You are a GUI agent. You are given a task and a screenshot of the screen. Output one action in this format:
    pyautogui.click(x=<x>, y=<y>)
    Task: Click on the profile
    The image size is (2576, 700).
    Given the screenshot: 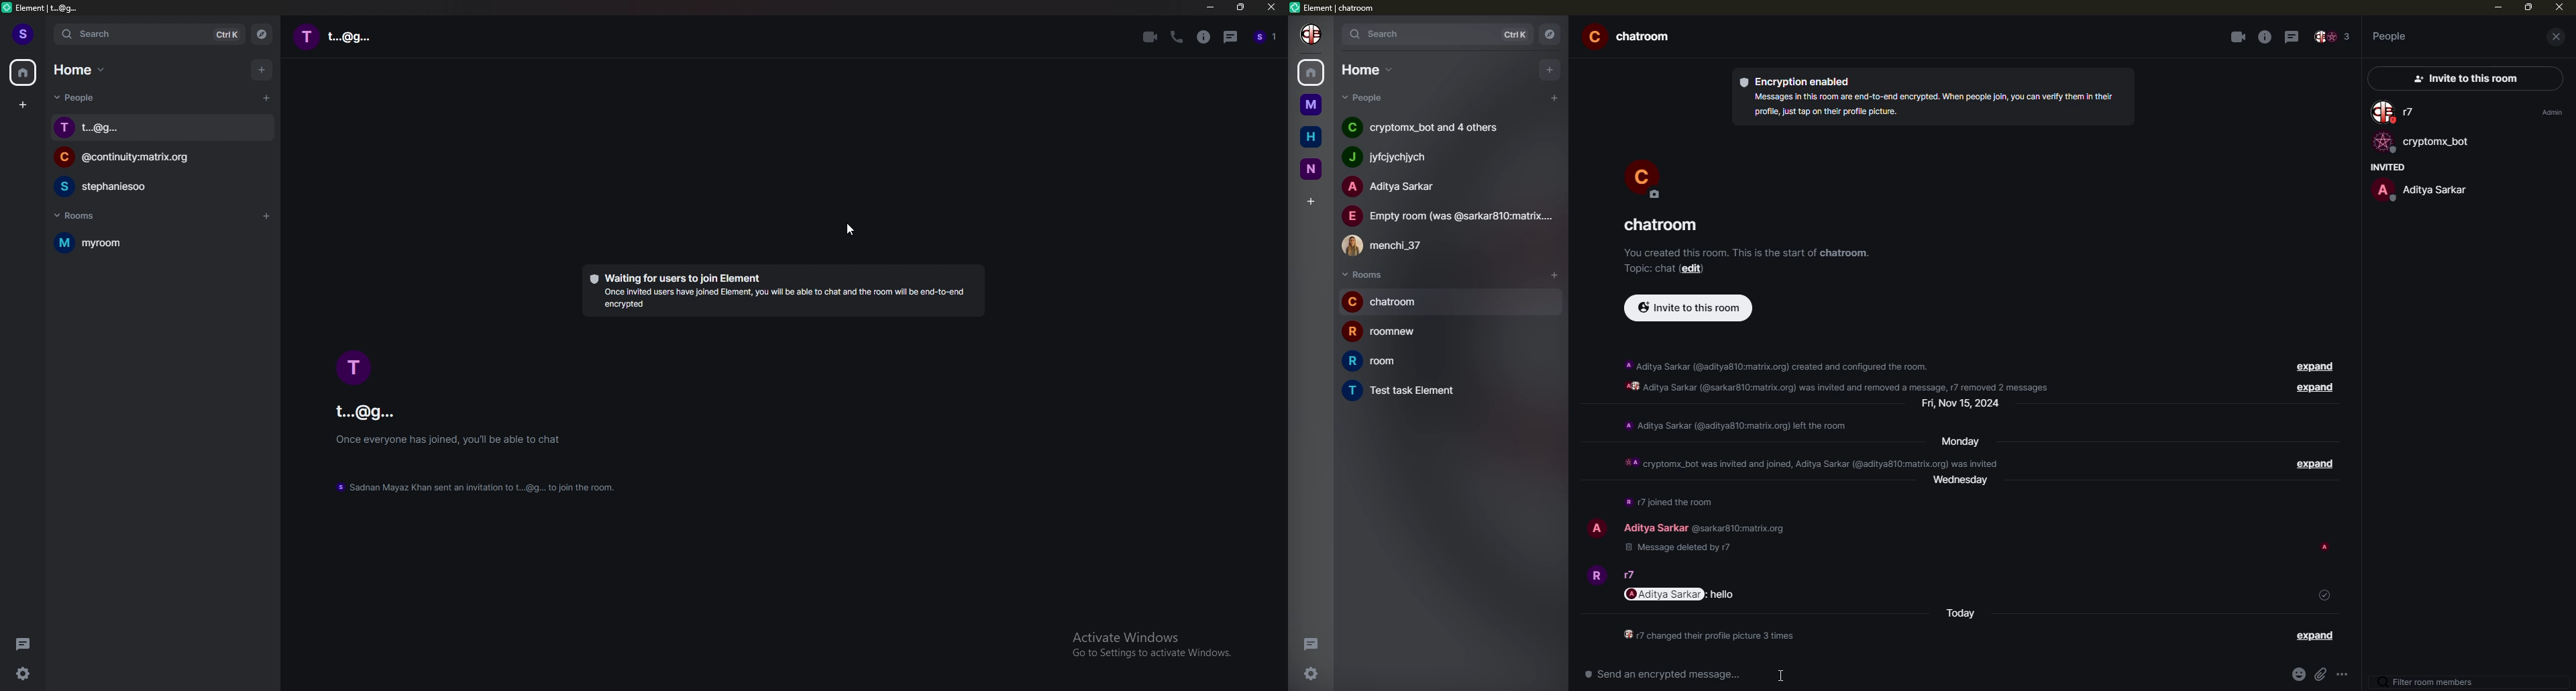 What is the action you would take?
    pyautogui.click(x=1313, y=34)
    